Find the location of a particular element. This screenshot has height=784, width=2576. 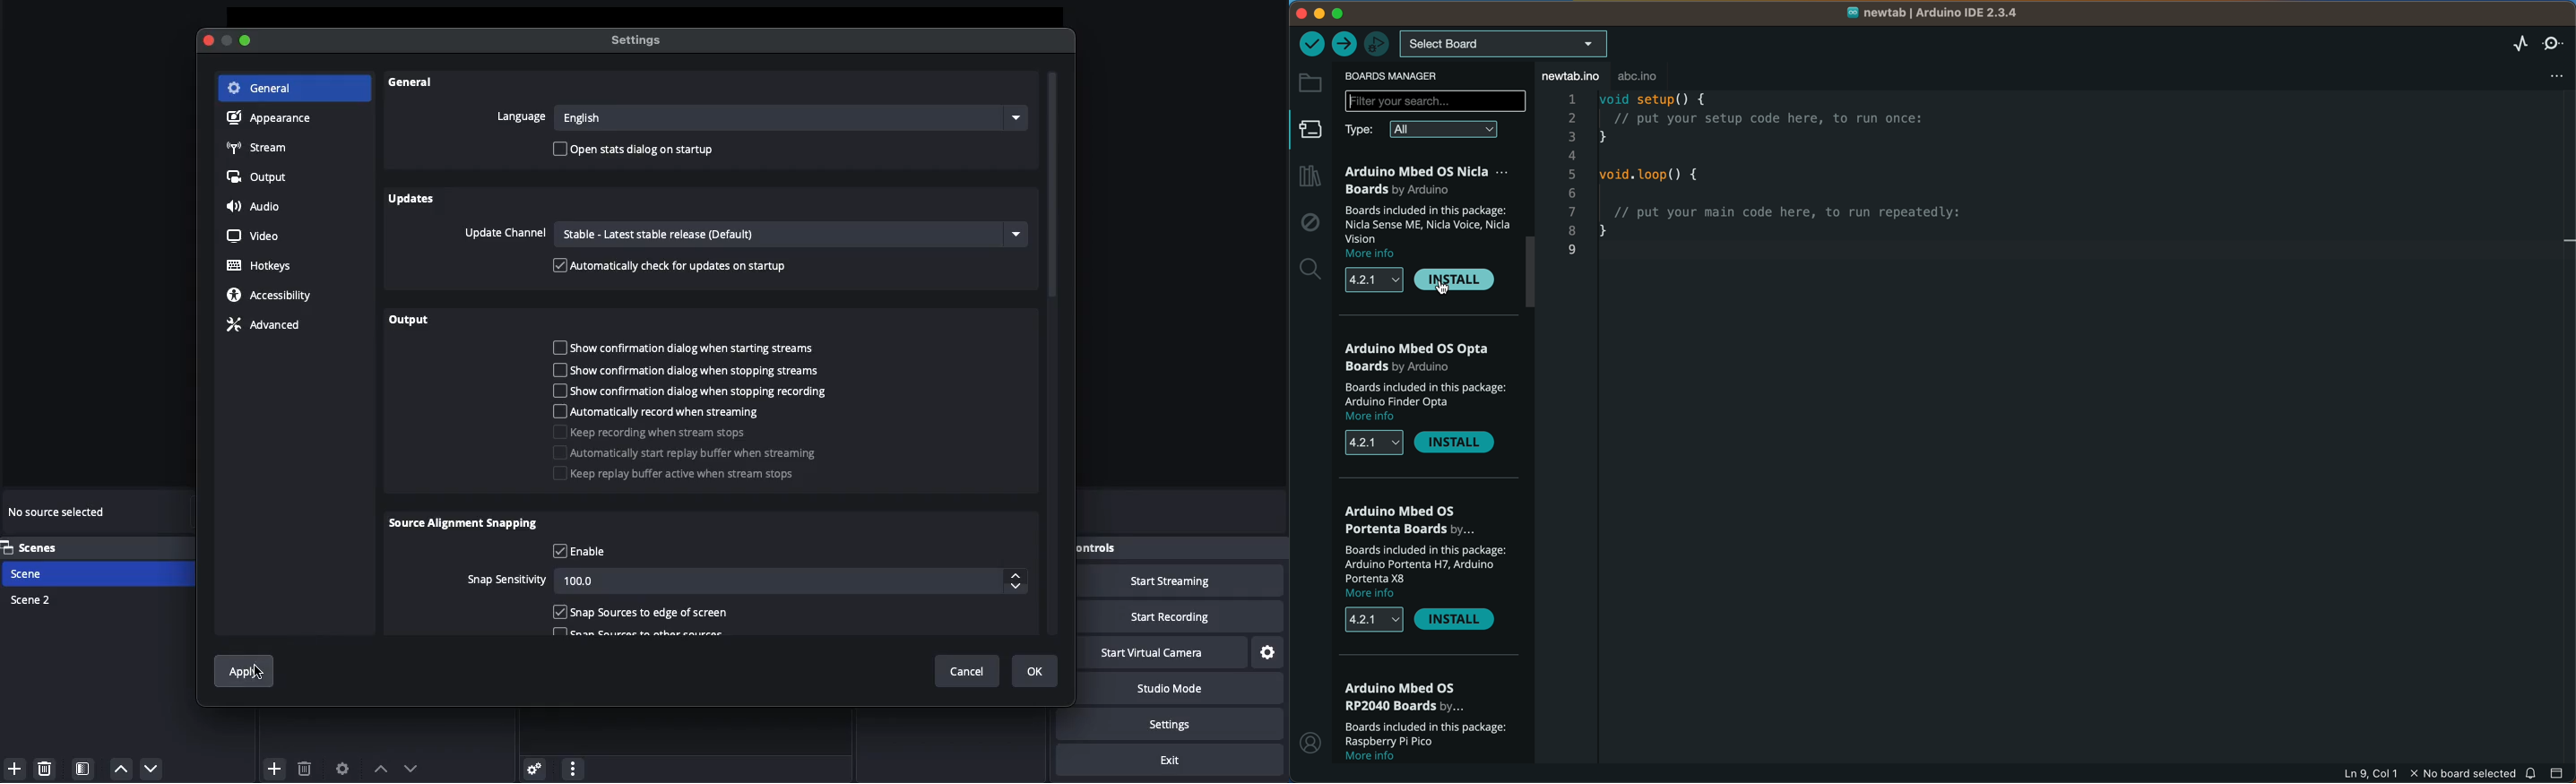

Down is located at coordinates (412, 766).